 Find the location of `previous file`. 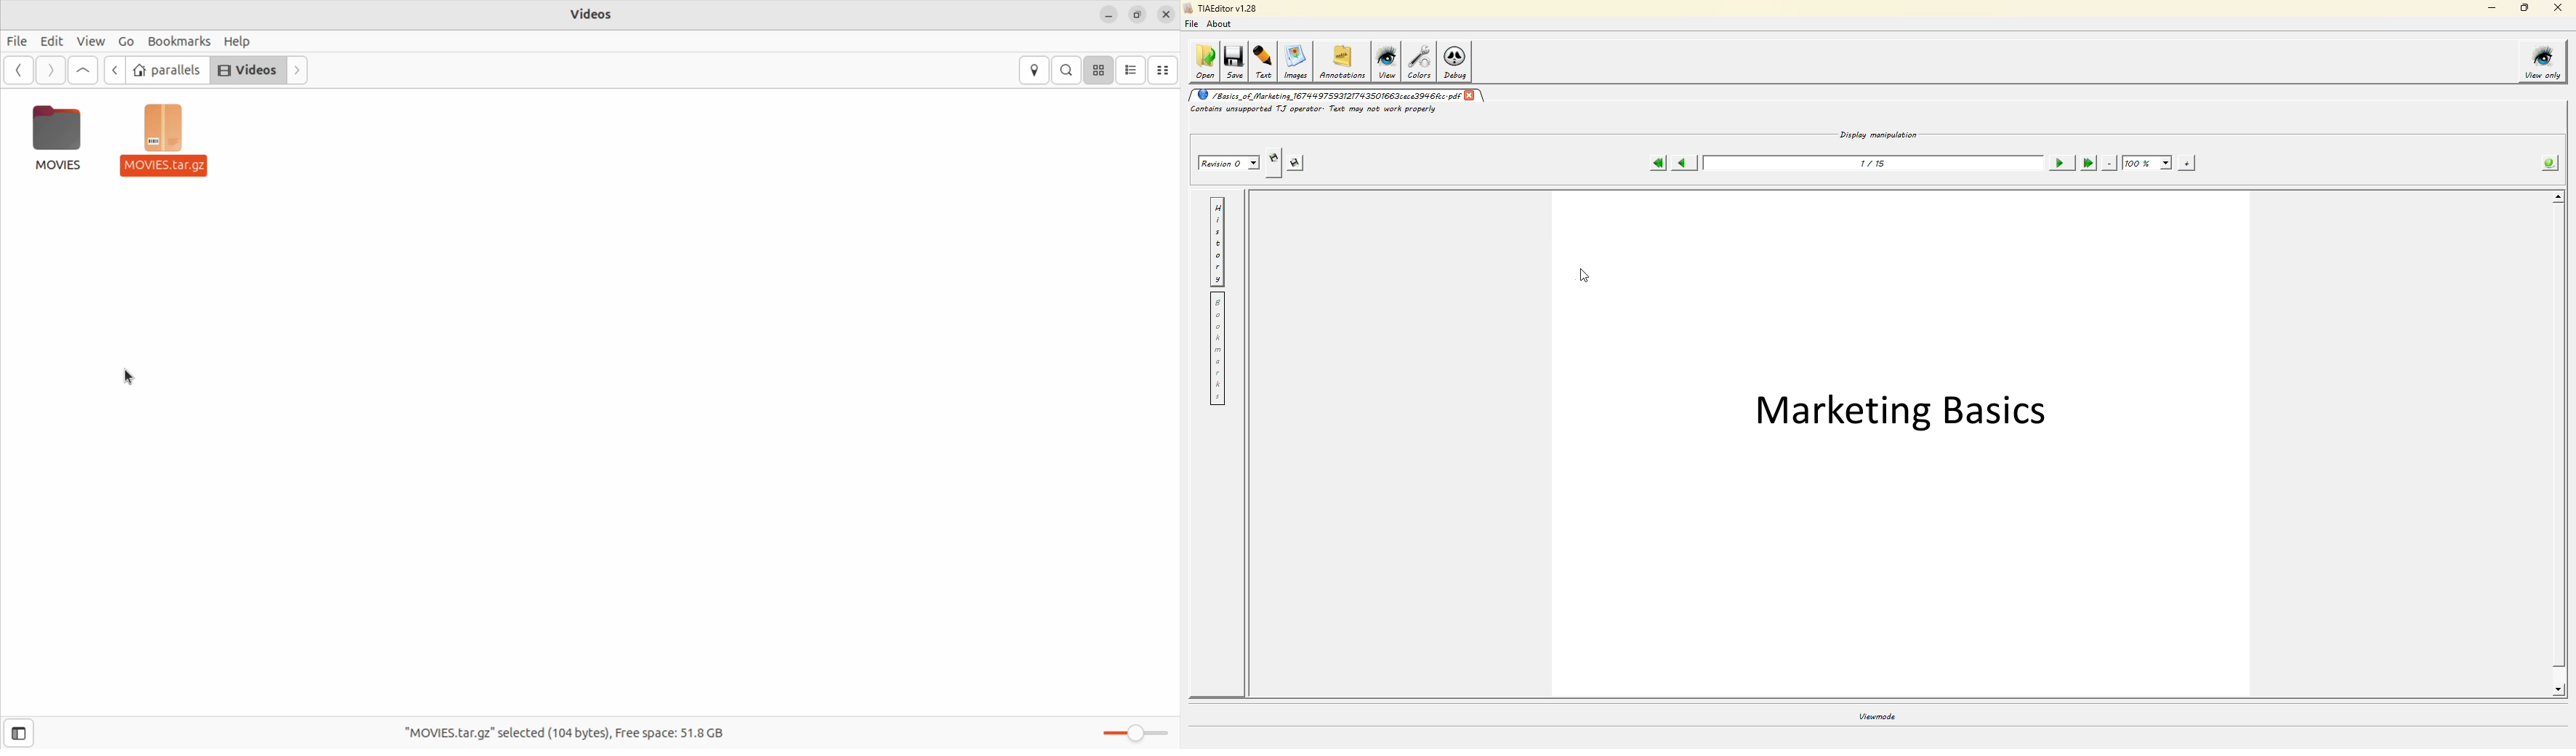

previous file is located at coordinates (113, 71).